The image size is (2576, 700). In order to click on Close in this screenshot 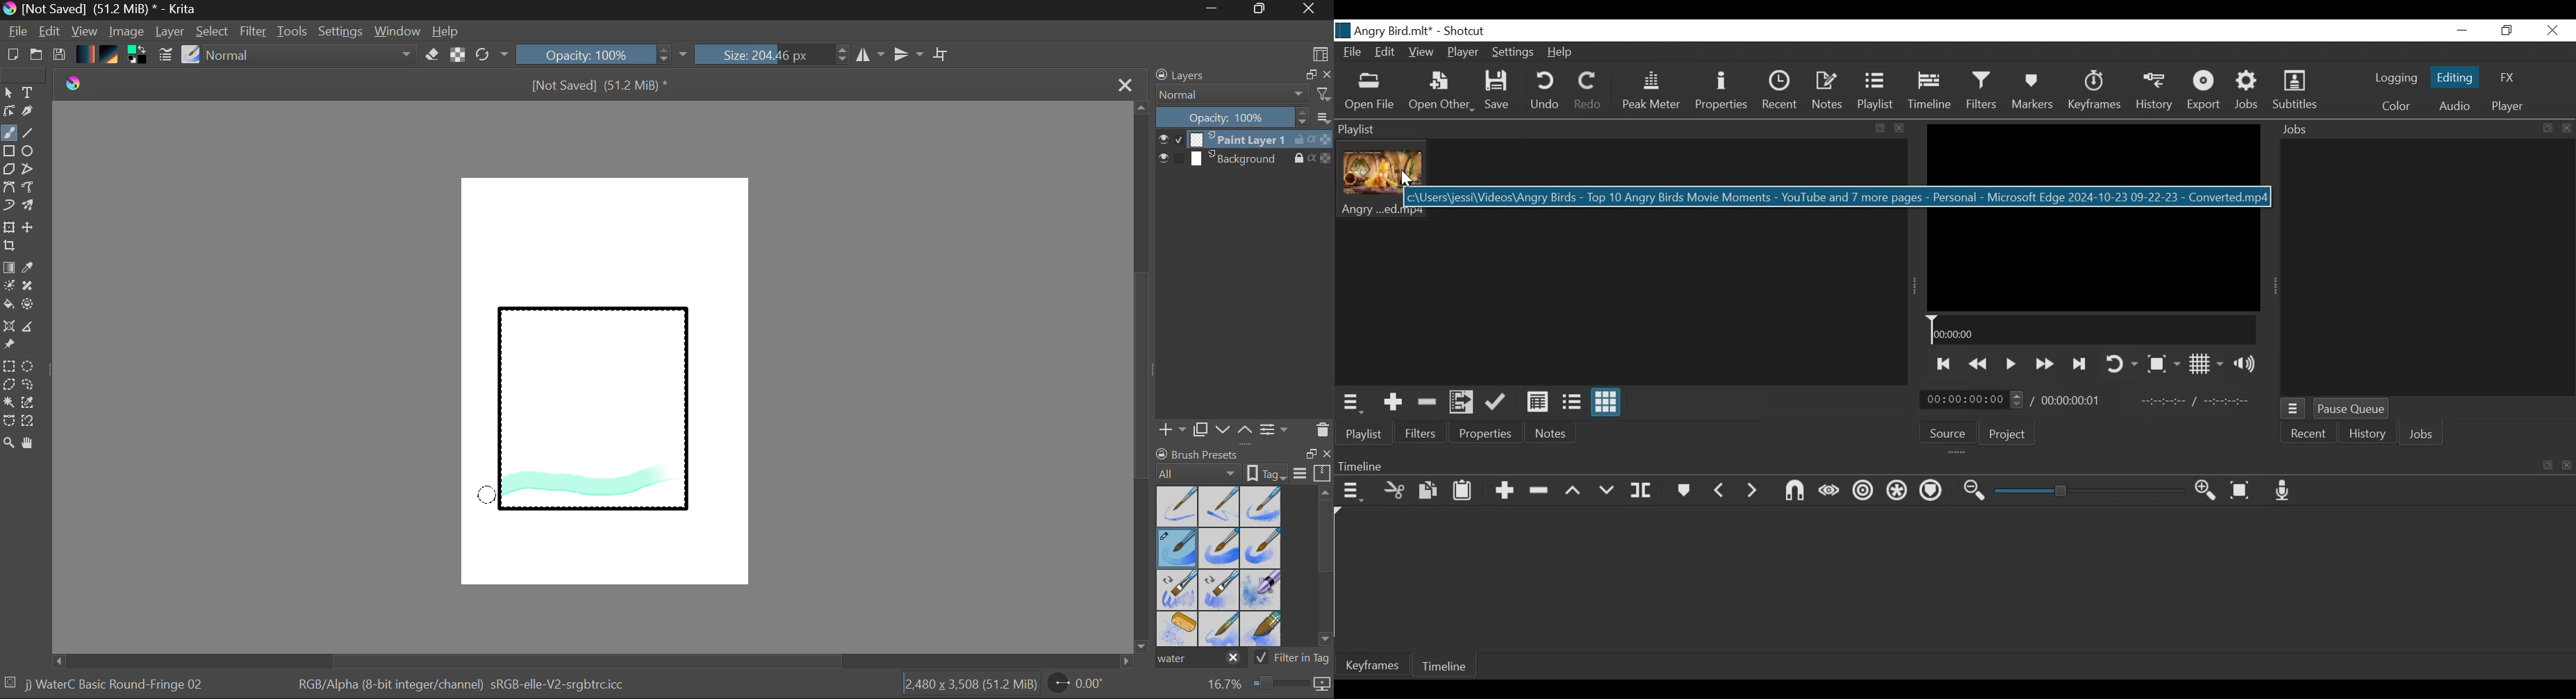, I will do `click(1127, 84)`.